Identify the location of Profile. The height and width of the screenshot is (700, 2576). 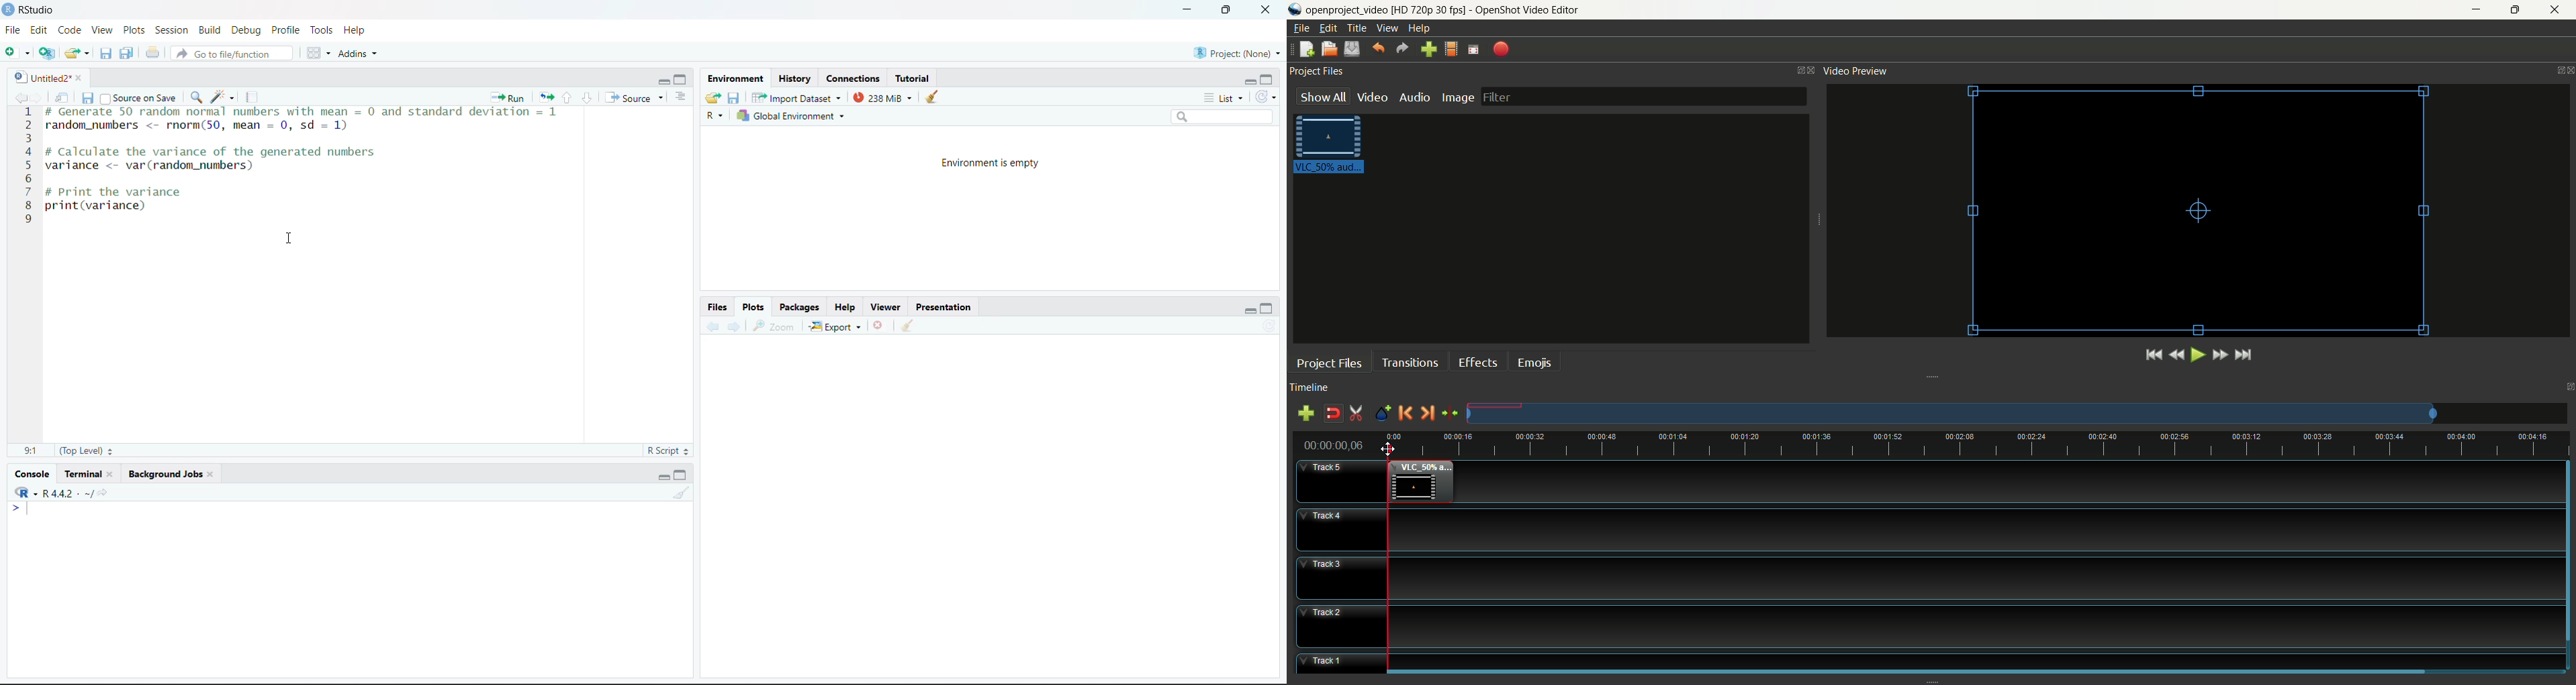
(287, 30).